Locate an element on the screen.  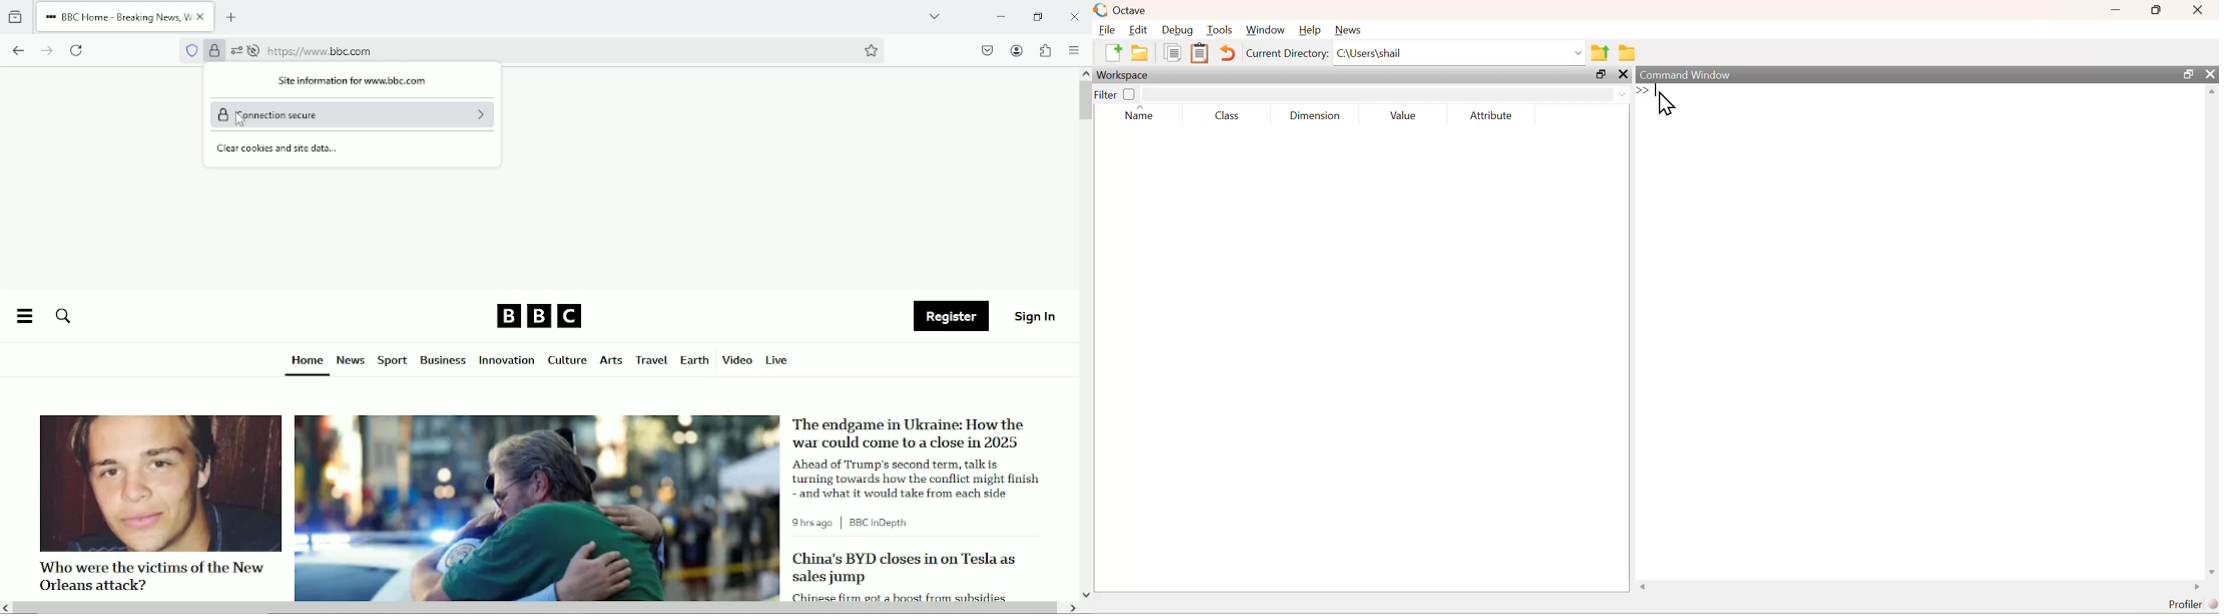
scroll left is located at coordinates (7, 608).